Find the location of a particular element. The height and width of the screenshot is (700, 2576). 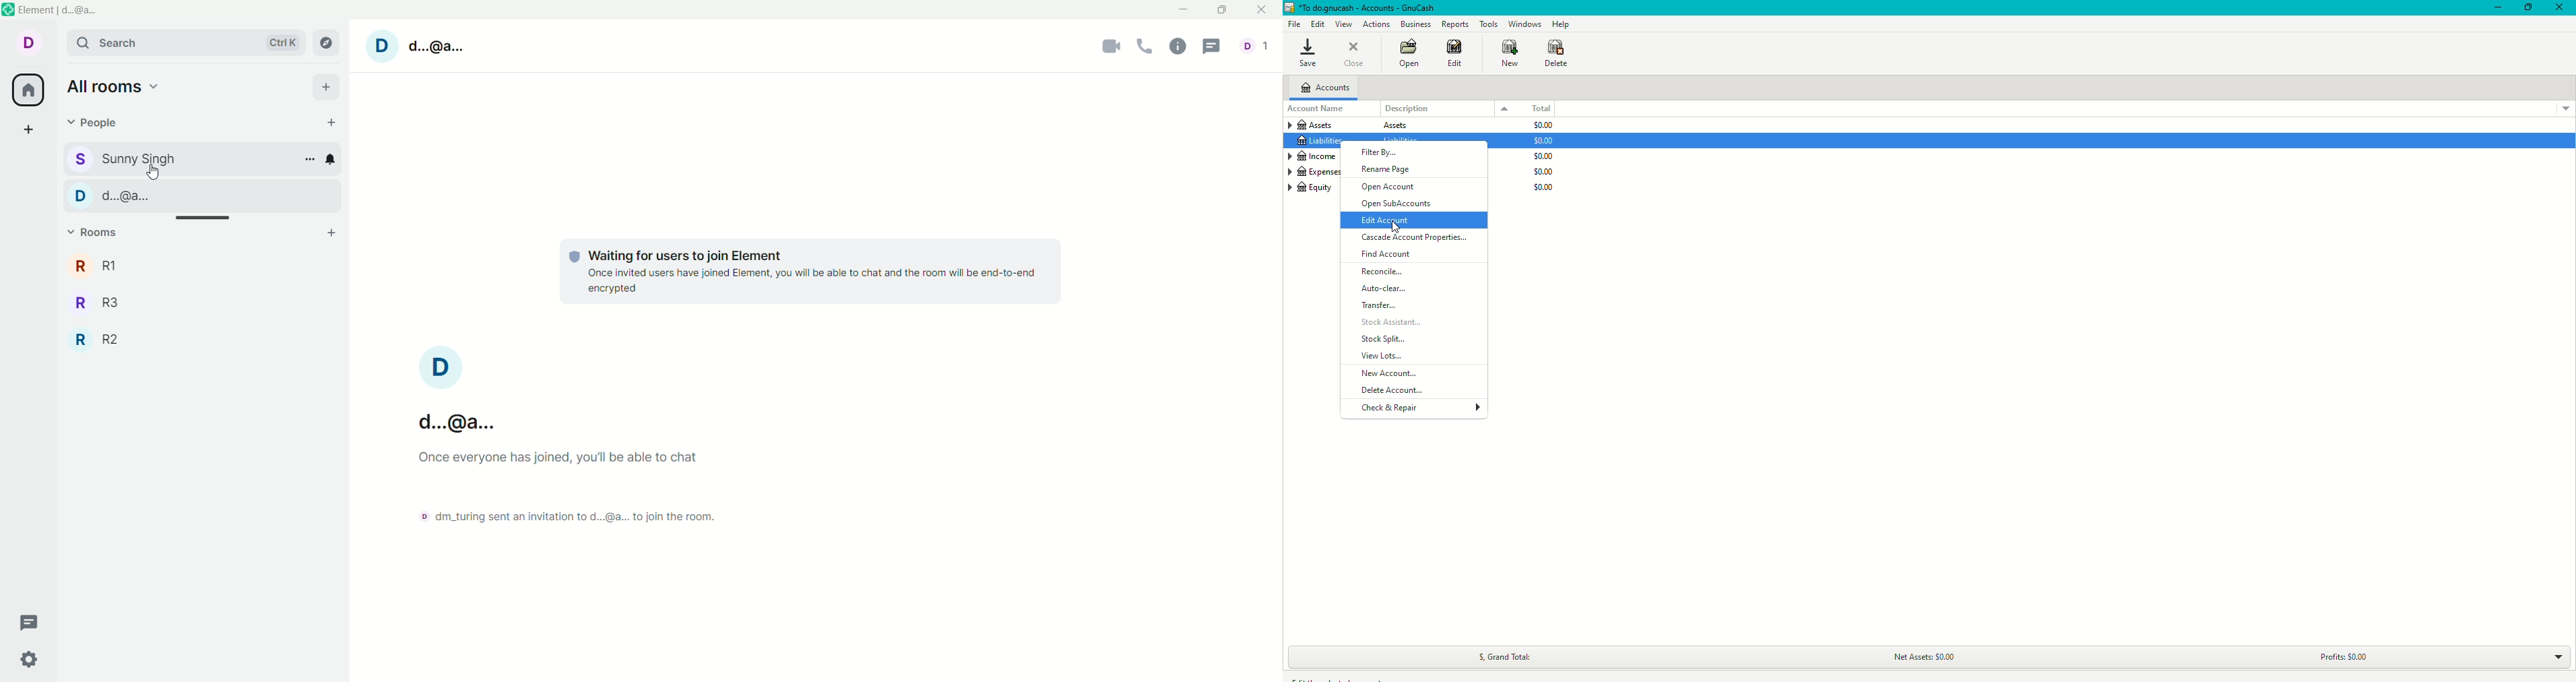

notification is located at coordinates (334, 158).